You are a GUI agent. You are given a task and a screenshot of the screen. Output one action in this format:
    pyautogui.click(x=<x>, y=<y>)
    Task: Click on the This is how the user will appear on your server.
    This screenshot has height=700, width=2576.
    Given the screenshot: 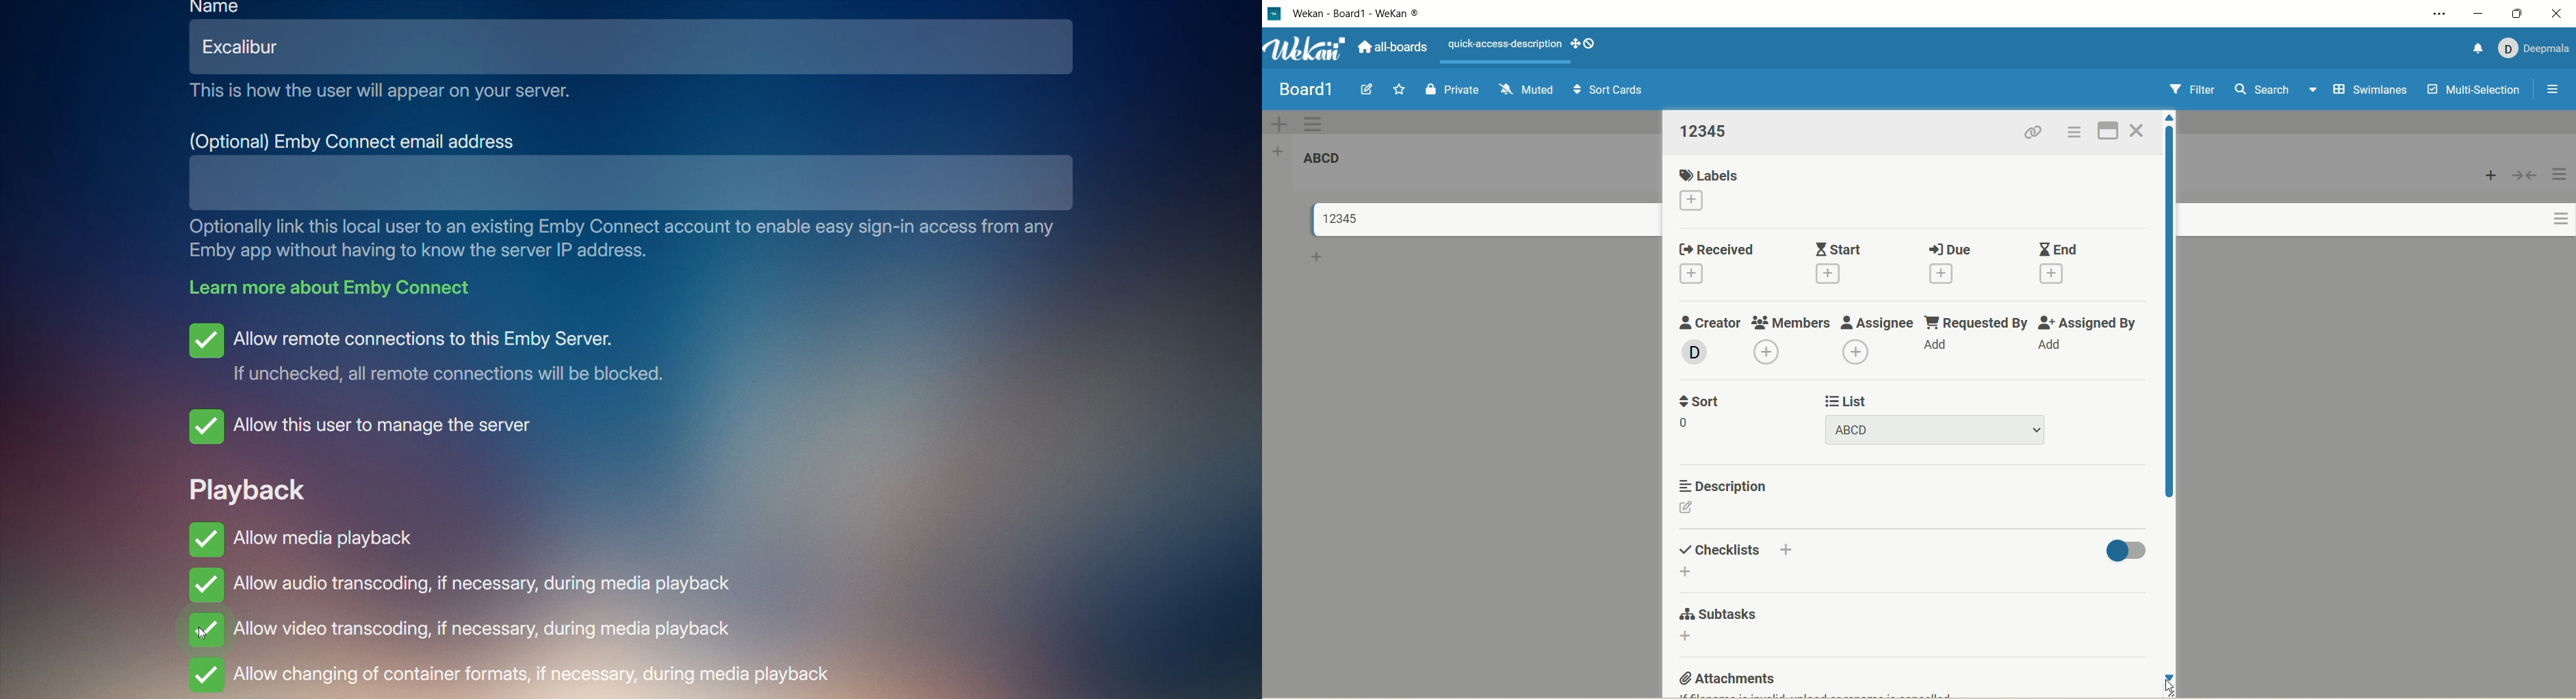 What is the action you would take?
    pyautogui.click(x=381, y=91)
    